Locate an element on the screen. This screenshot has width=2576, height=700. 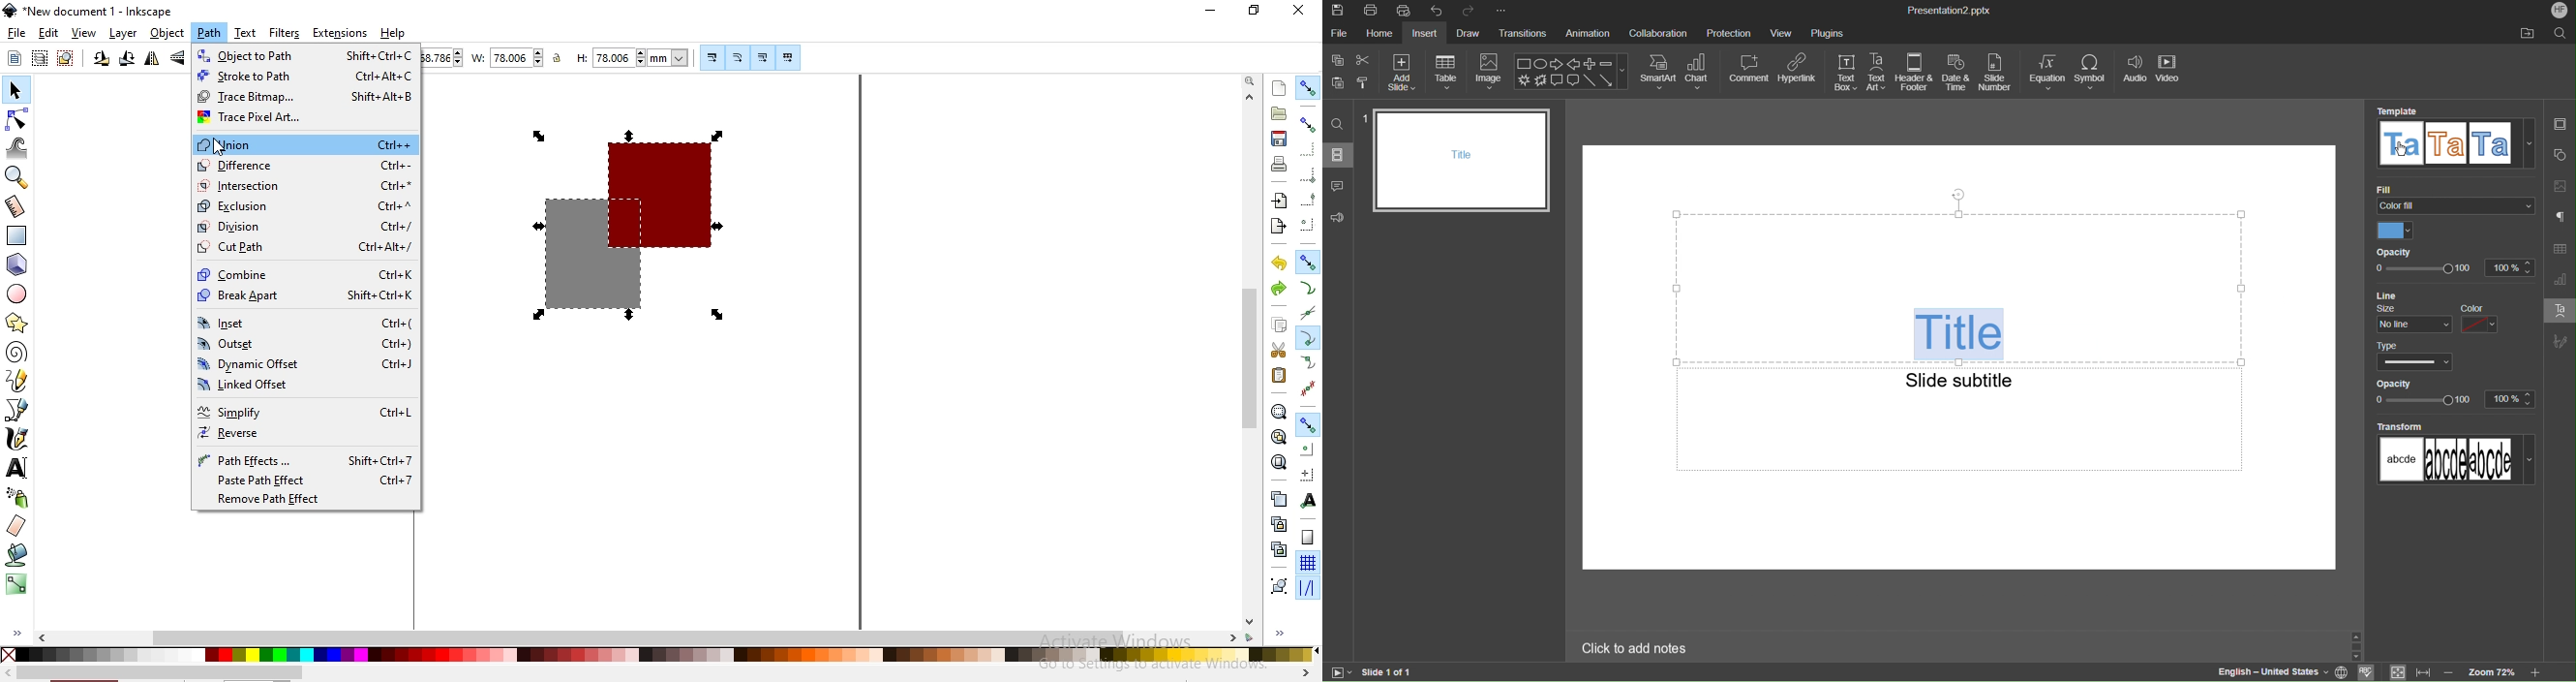
create stars and polygon is located at coordinates (19, 323).